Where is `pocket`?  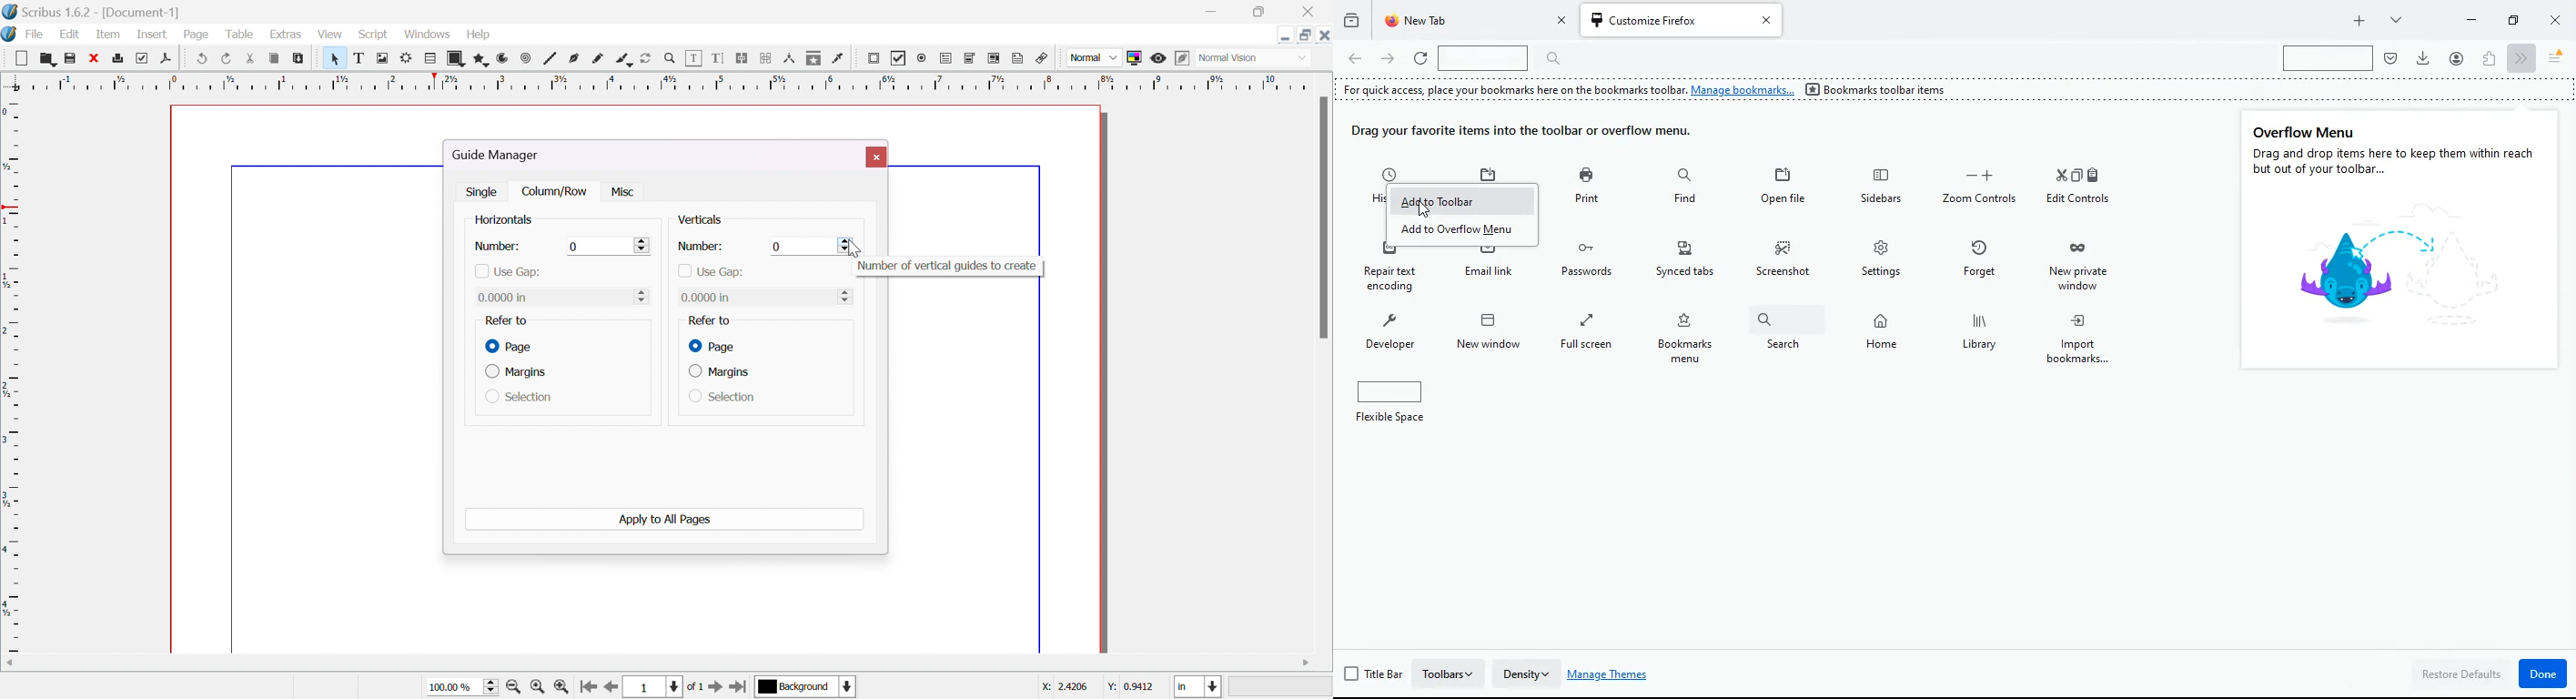 pocket is located at coordinates (2391, 58).